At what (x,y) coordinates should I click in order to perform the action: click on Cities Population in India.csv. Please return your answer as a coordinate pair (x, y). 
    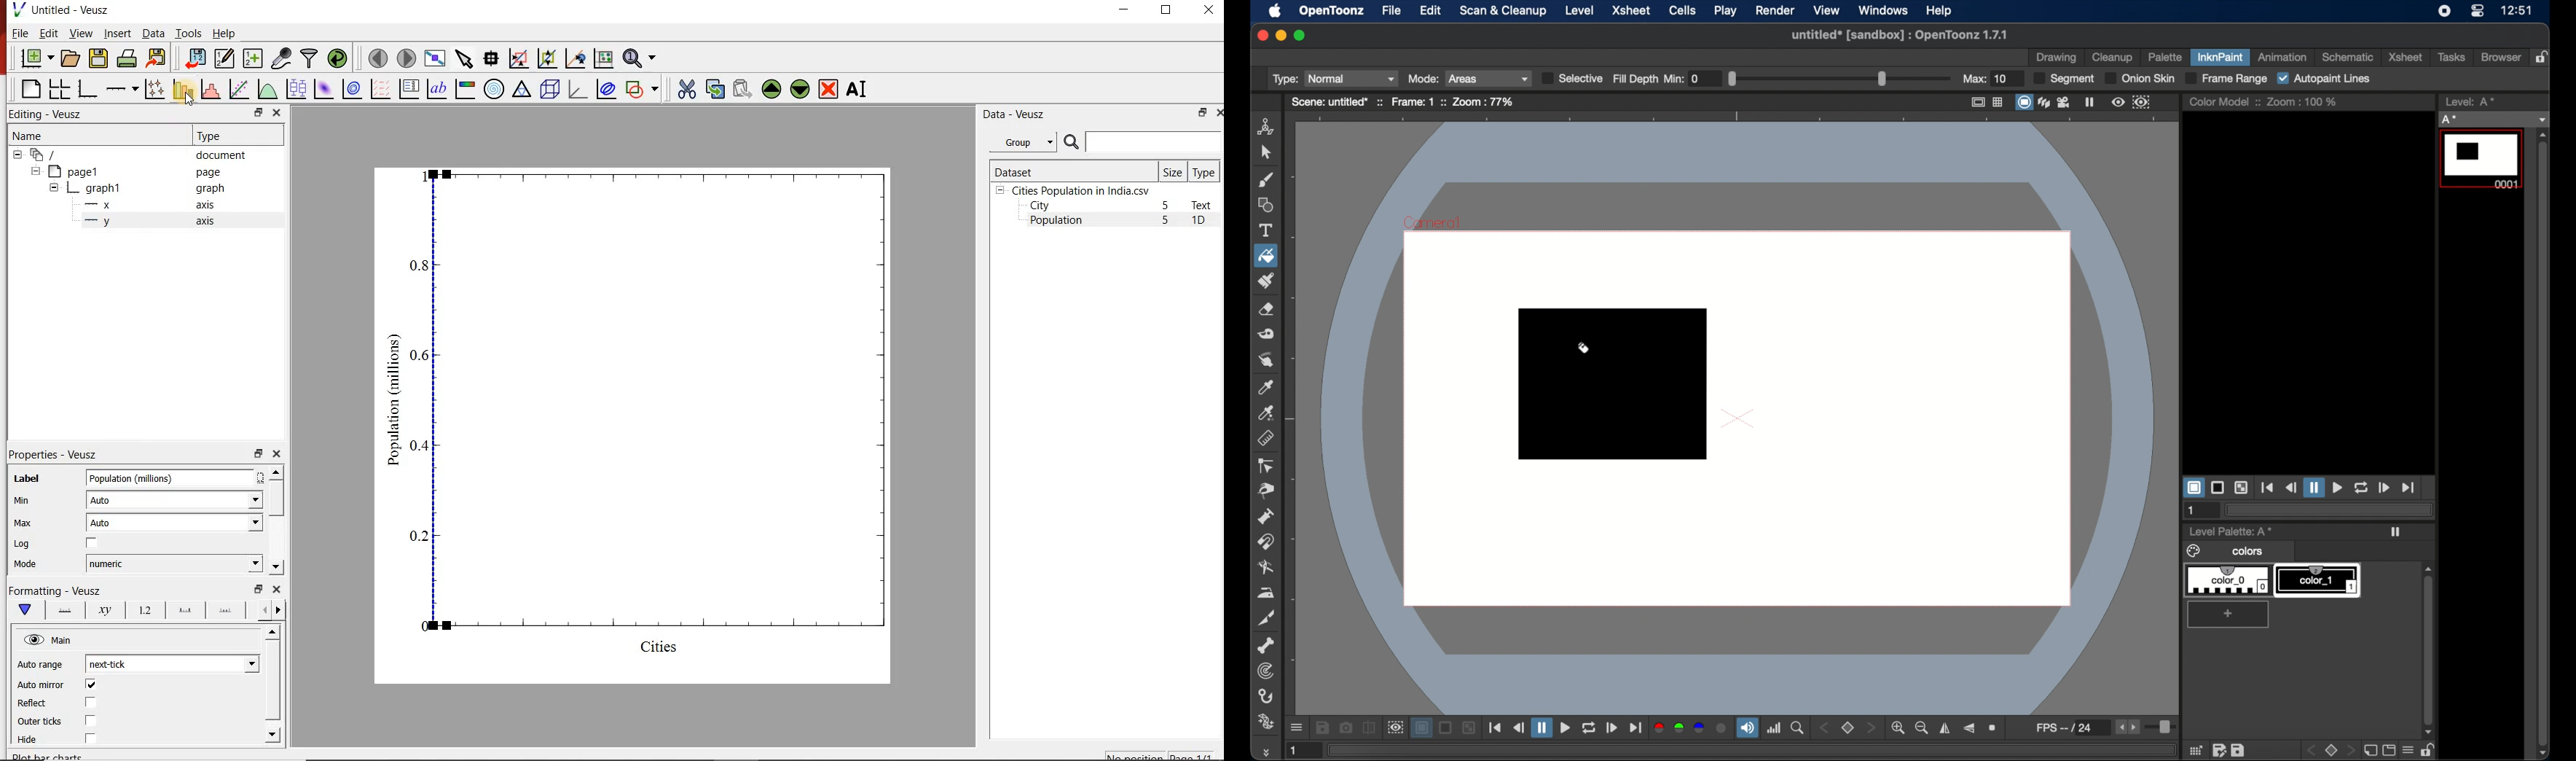
    Looking at the image, I should click on (1079, 190).